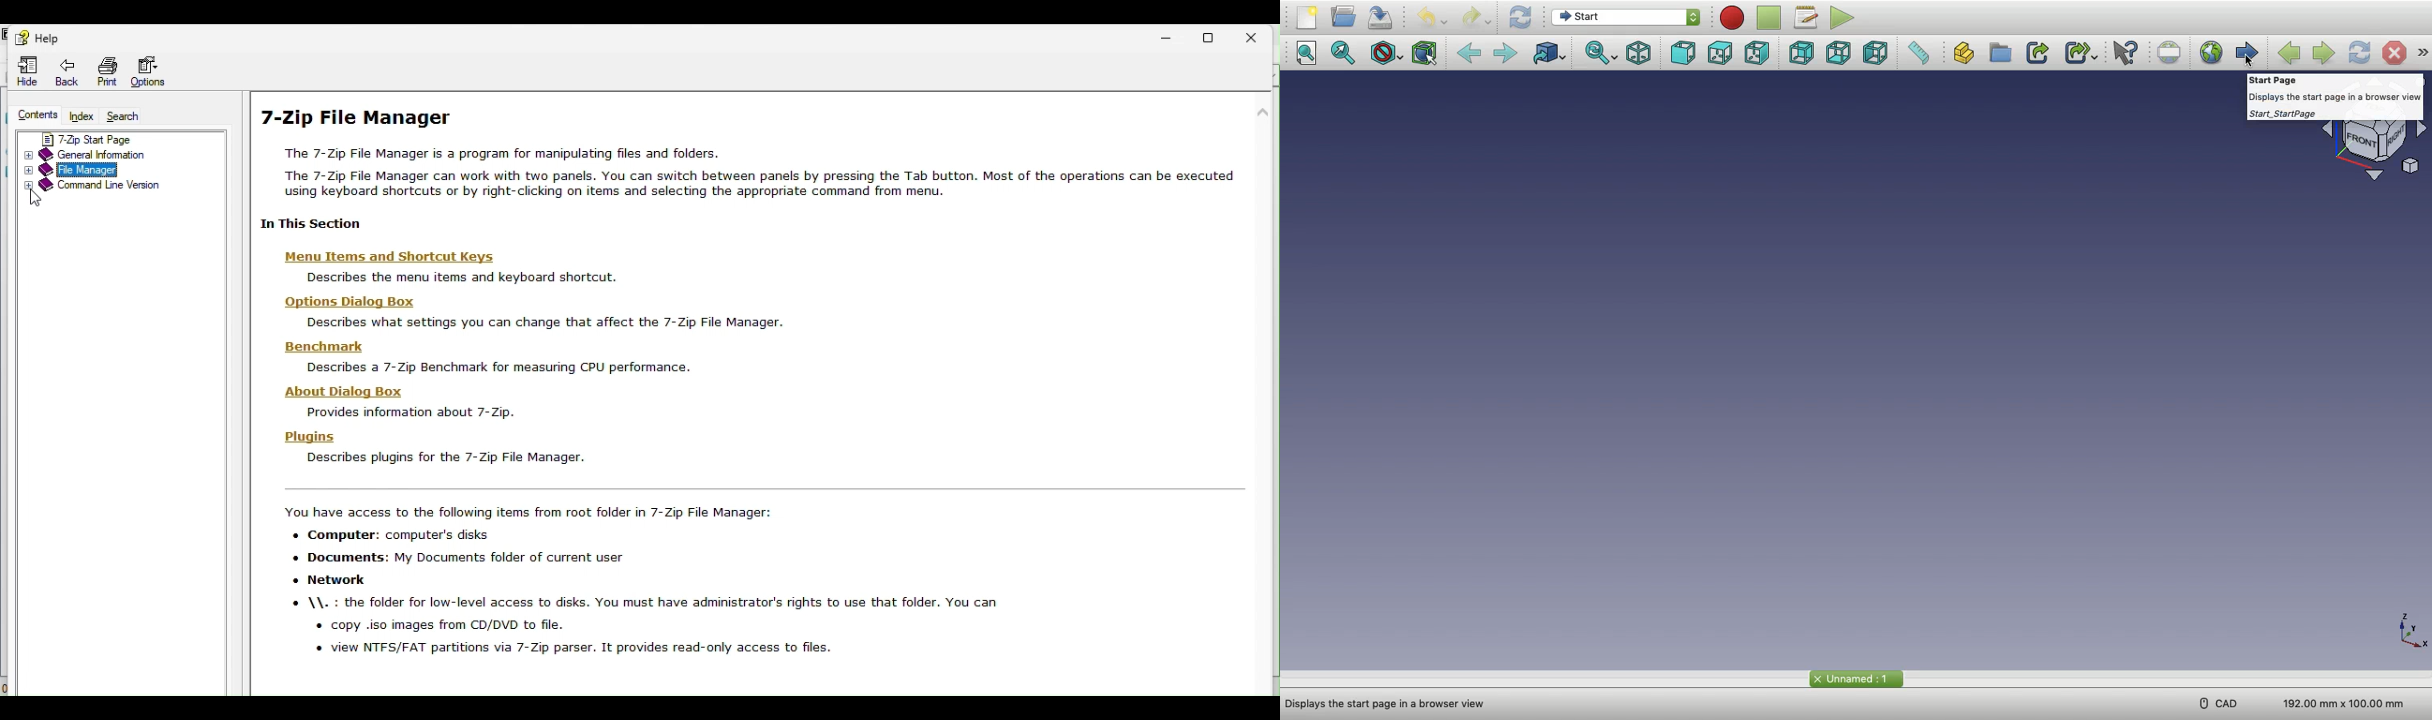 The height and width of the screenshot is (728, 2436). I want to click on Make sub-link, so click(2082, 53).